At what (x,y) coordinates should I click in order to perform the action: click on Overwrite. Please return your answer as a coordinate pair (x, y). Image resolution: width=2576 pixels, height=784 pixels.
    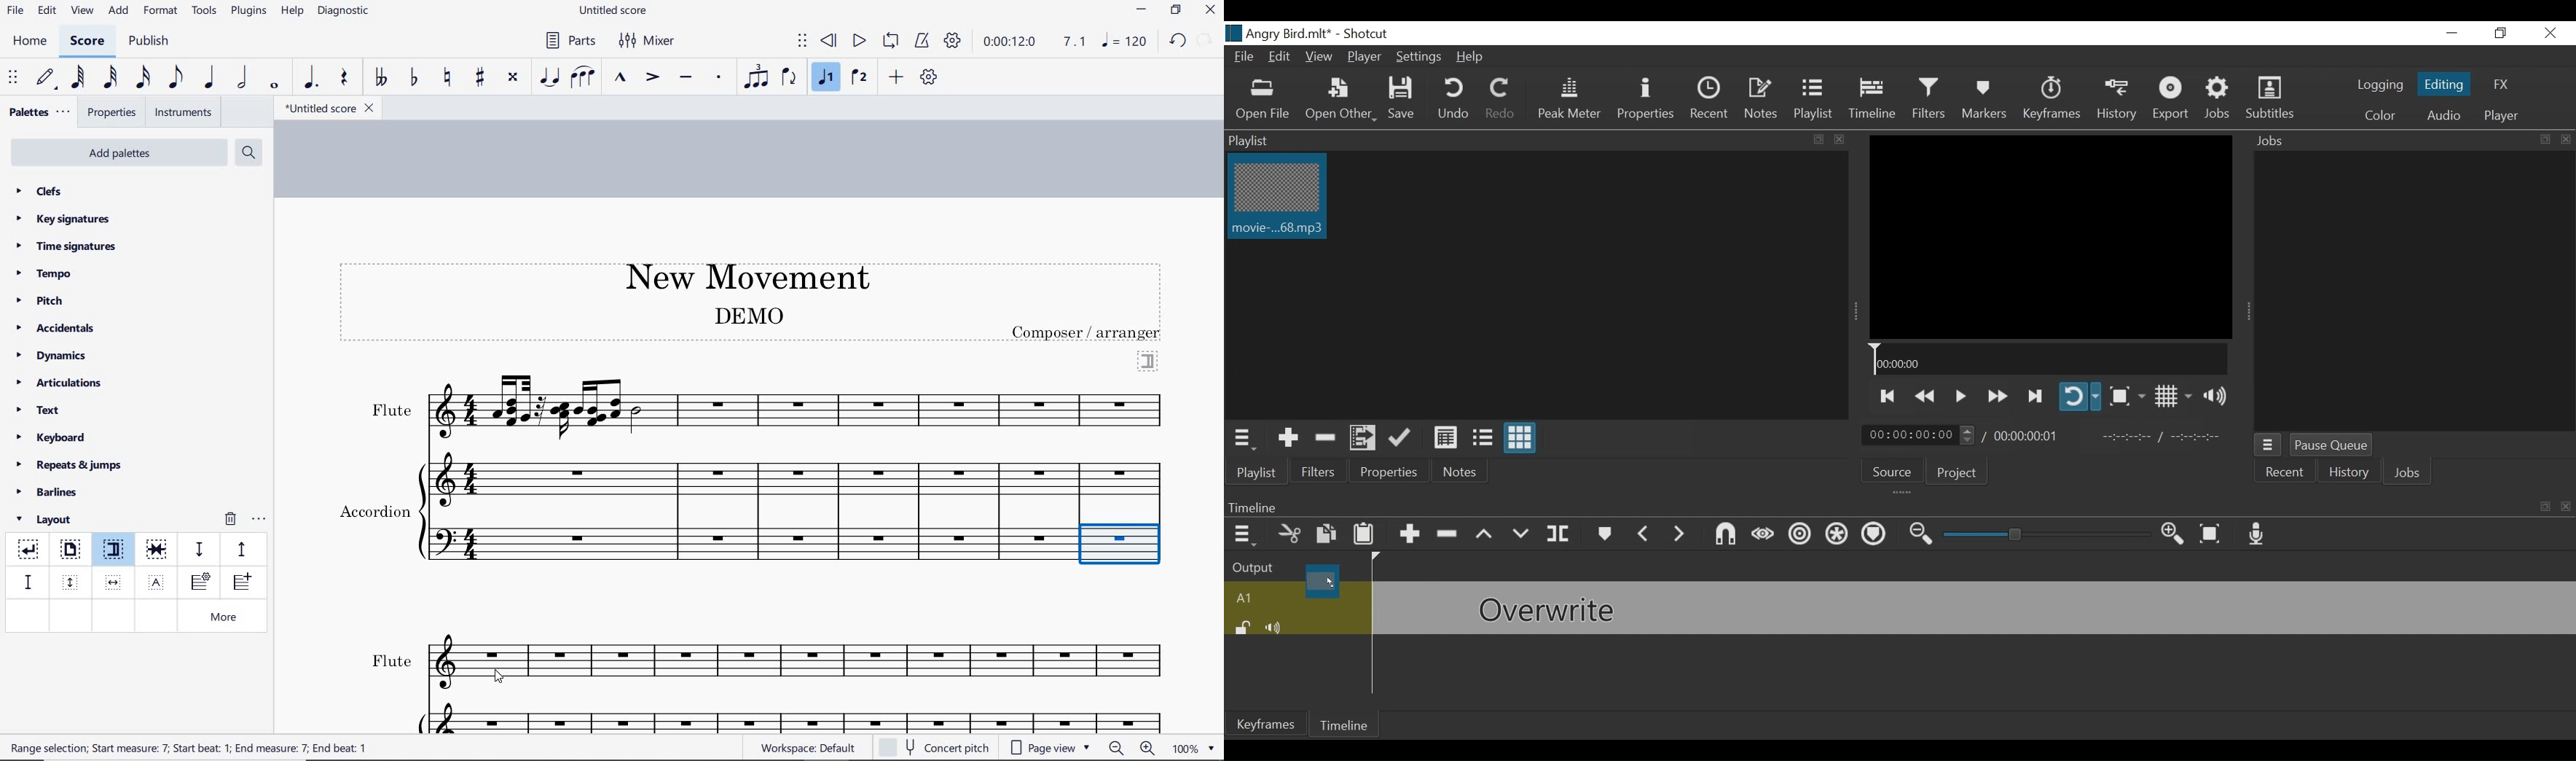
    Looking at the image, I should click on (1522, 533).